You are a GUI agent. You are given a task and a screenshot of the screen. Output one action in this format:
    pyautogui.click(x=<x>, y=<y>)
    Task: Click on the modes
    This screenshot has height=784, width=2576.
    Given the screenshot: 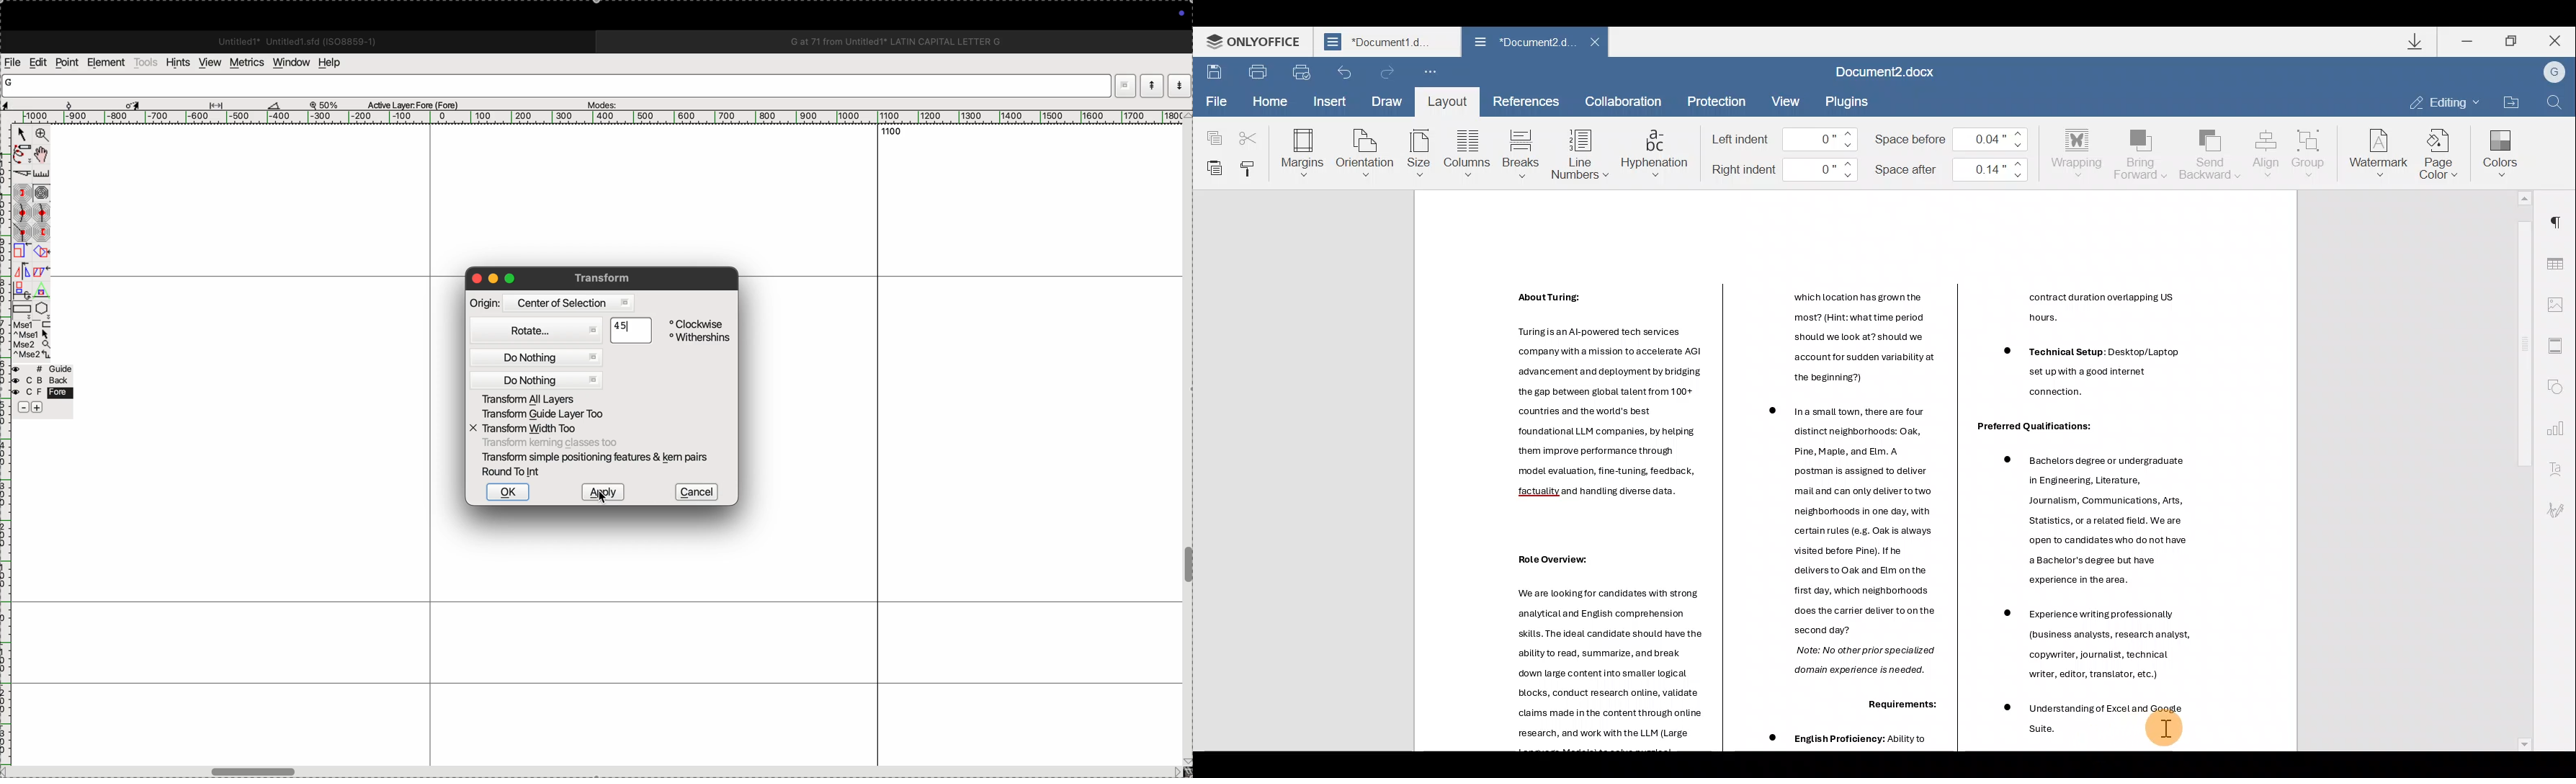 What is the action you would take?
    pyautogui.click(x=603, y=103)
    